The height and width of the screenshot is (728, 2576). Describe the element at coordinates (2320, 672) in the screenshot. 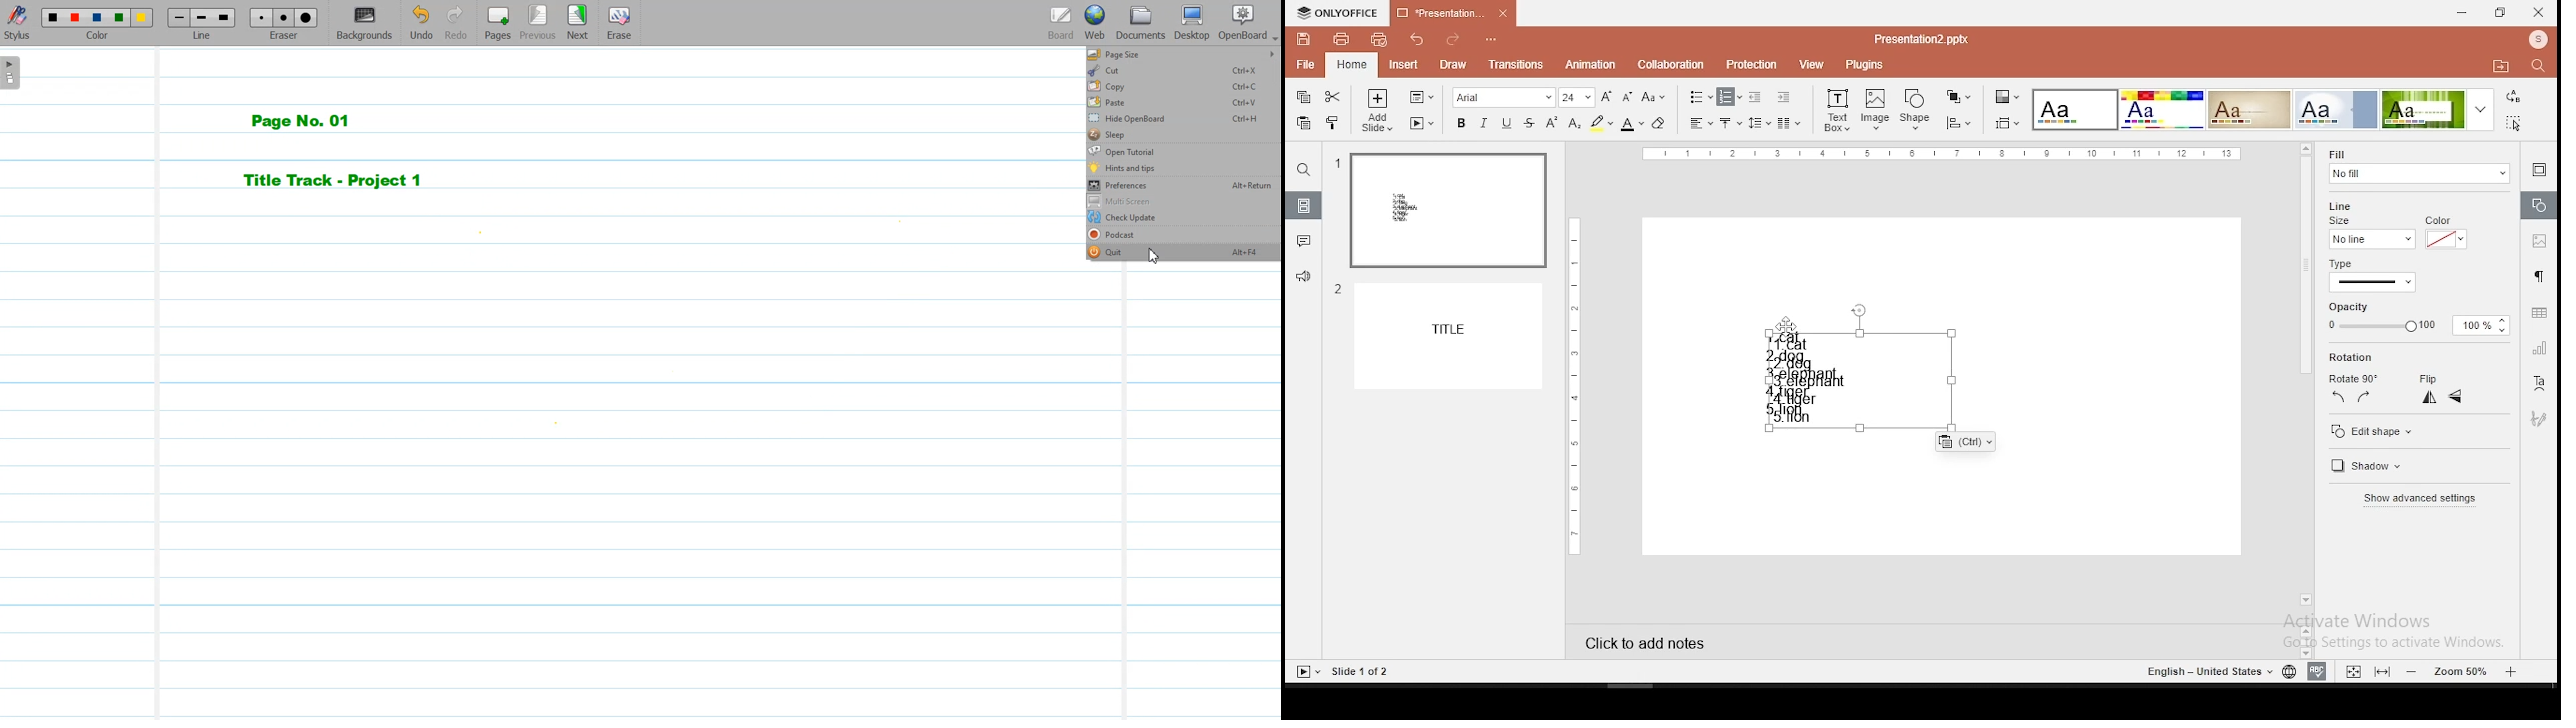

I see `spell check` at that location.